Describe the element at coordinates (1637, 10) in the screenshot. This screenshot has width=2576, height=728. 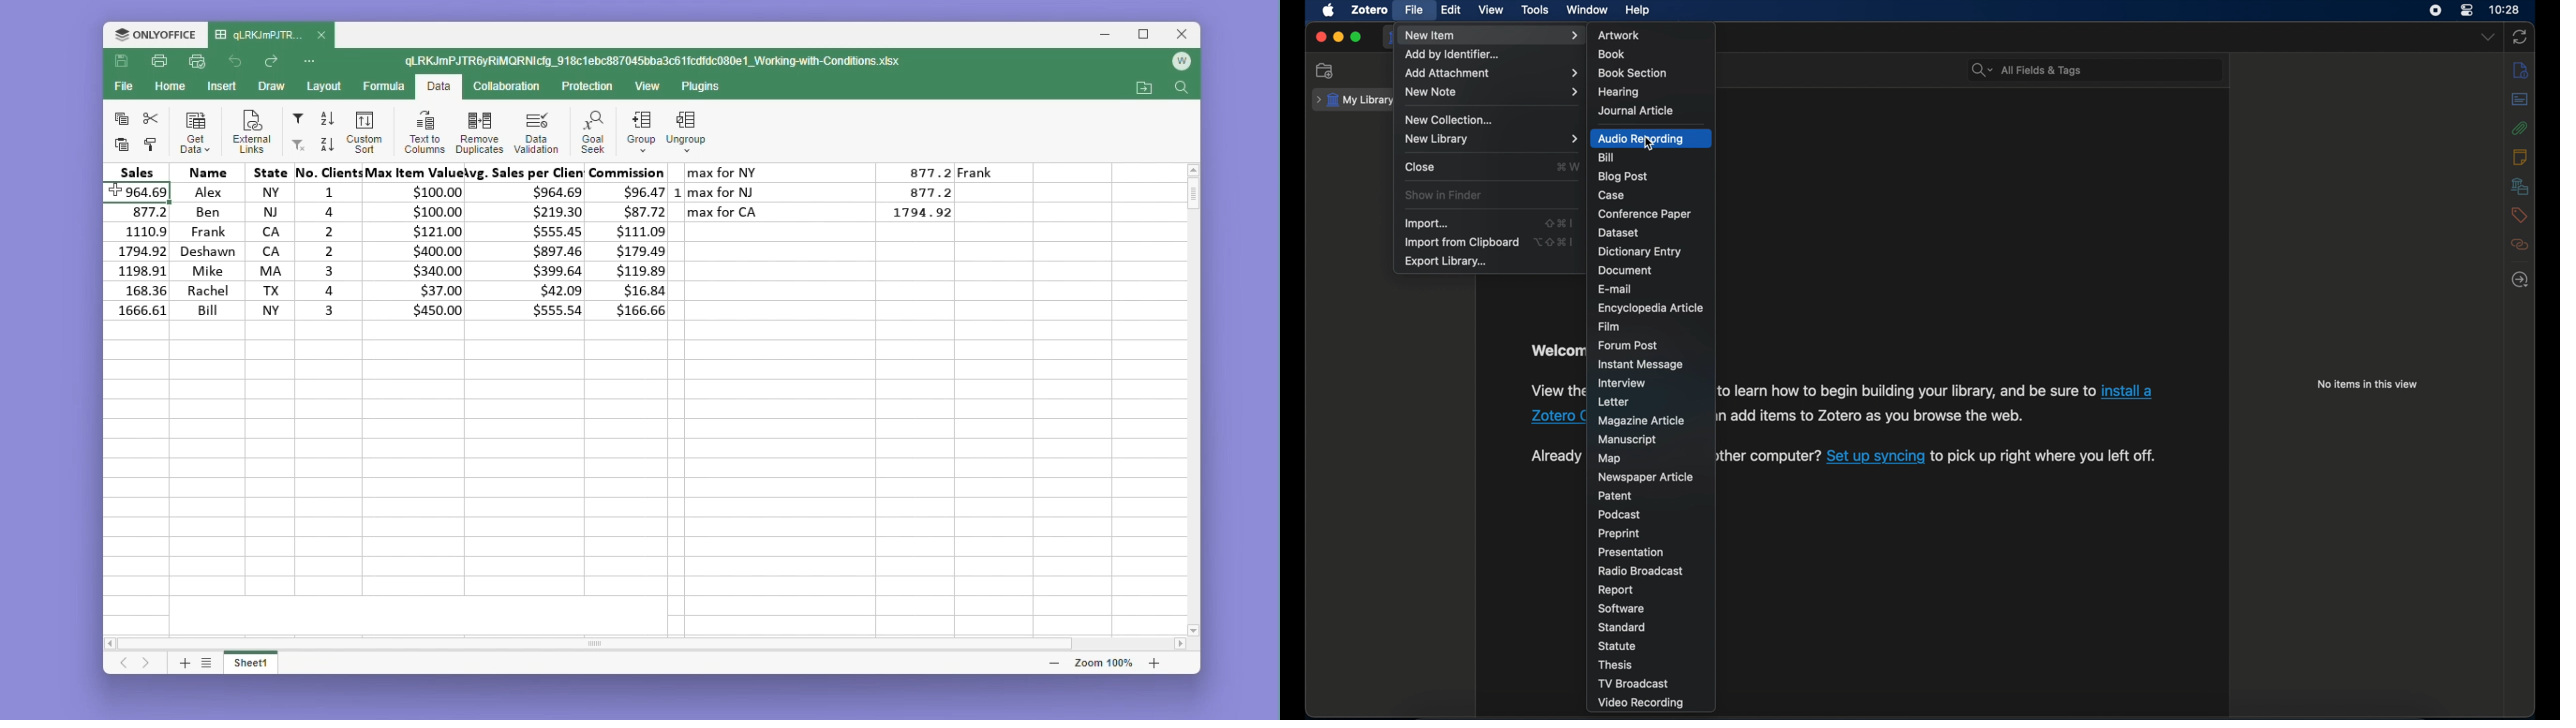
I see `help` at that location.